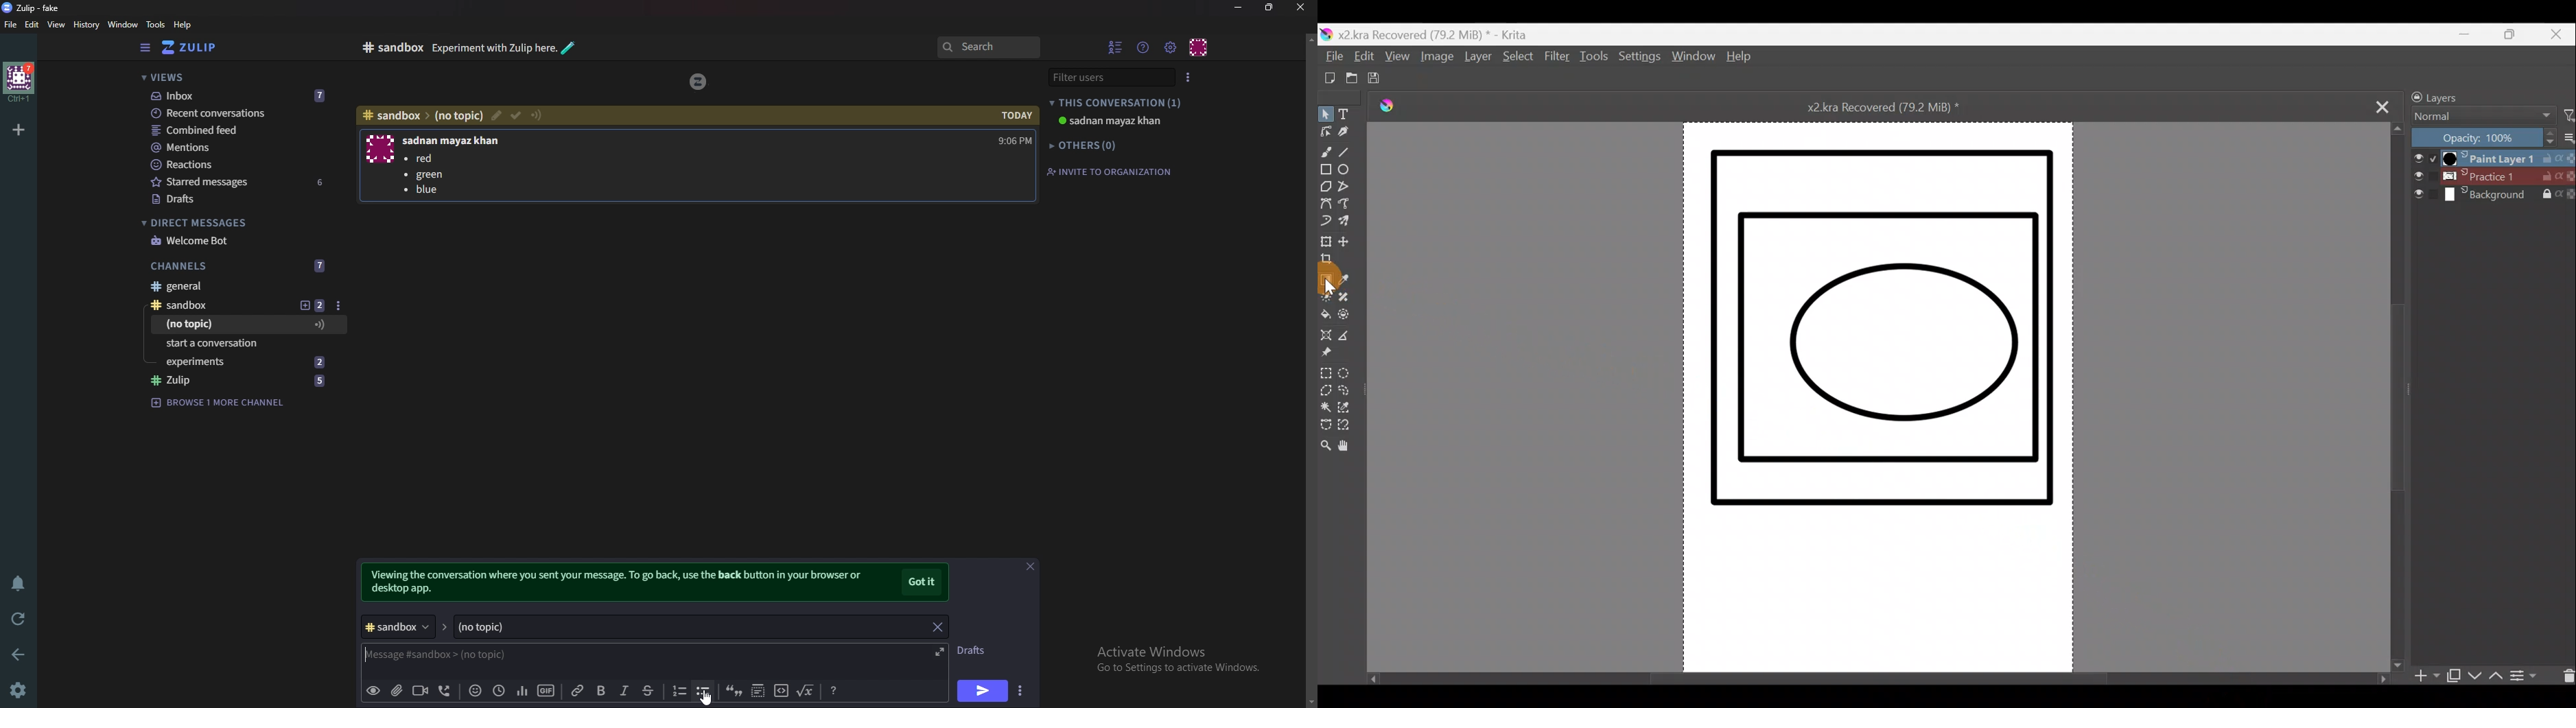  I want to click on Edit, so click(1363, 59).